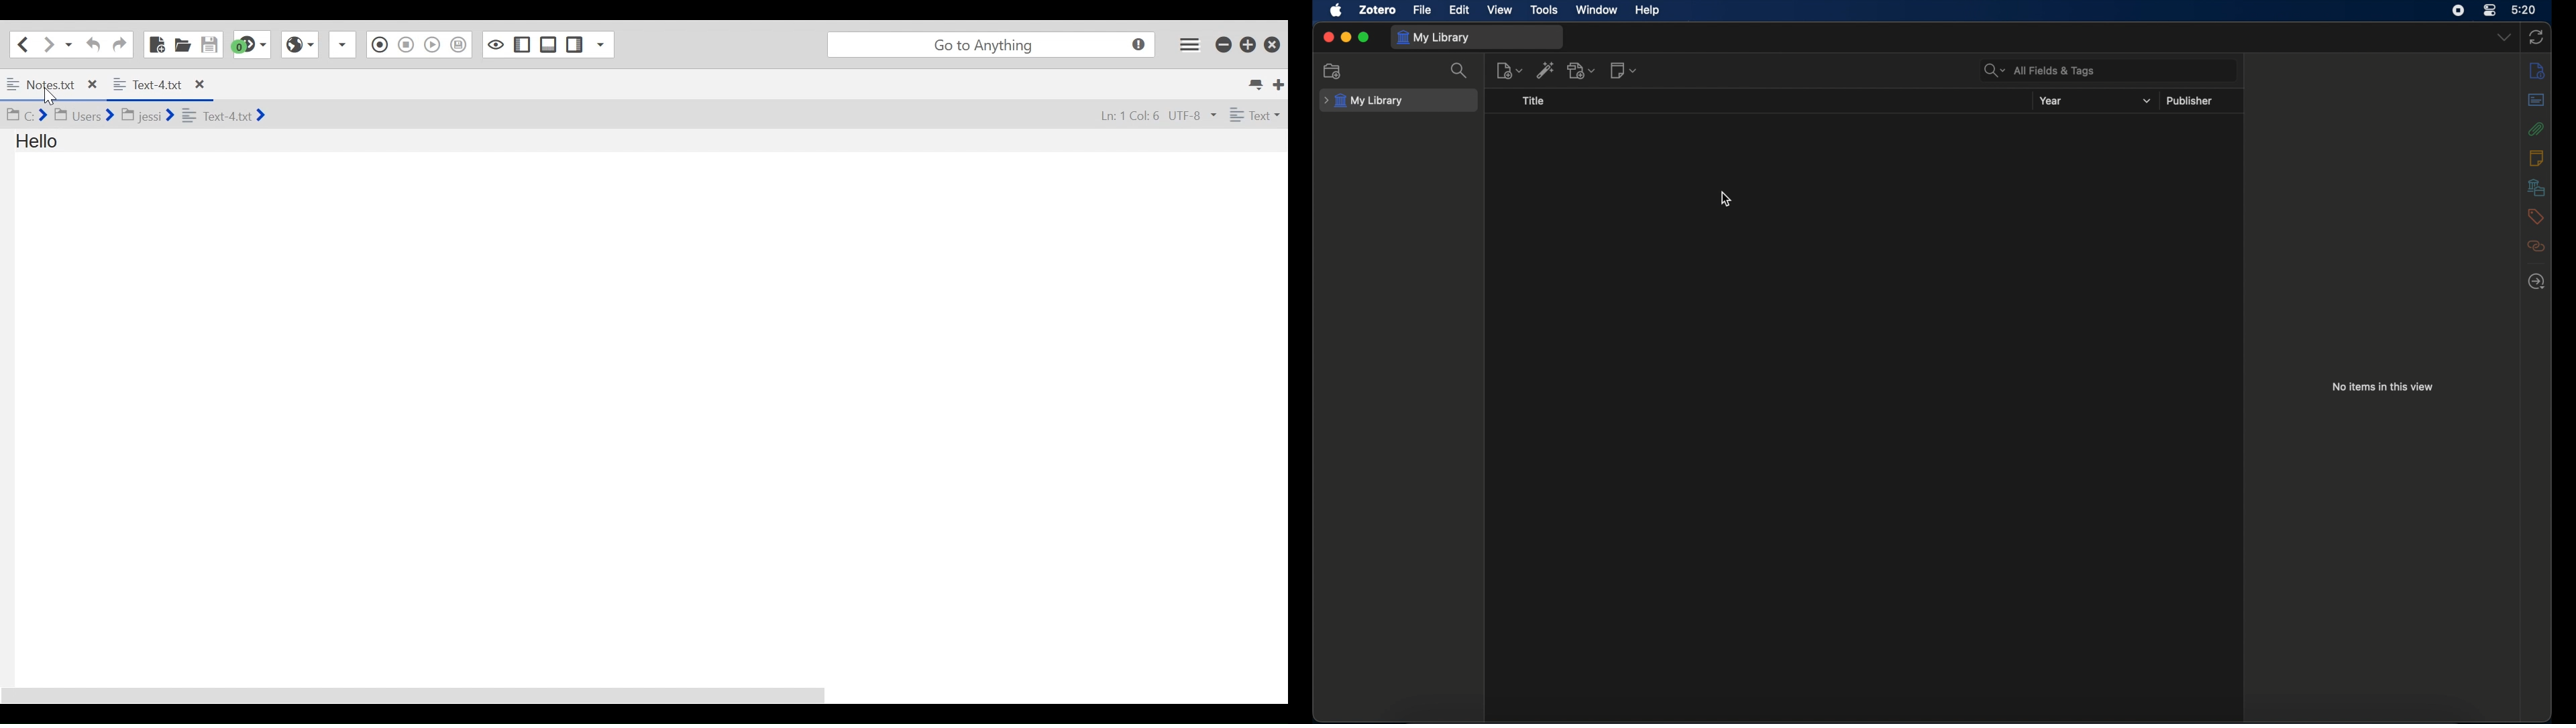 This screenshot has height=728, width=2576. What do you see at coordinates (1726, 198) in the screenshot?
I see `cursor` at bounding box center [1726, 198].